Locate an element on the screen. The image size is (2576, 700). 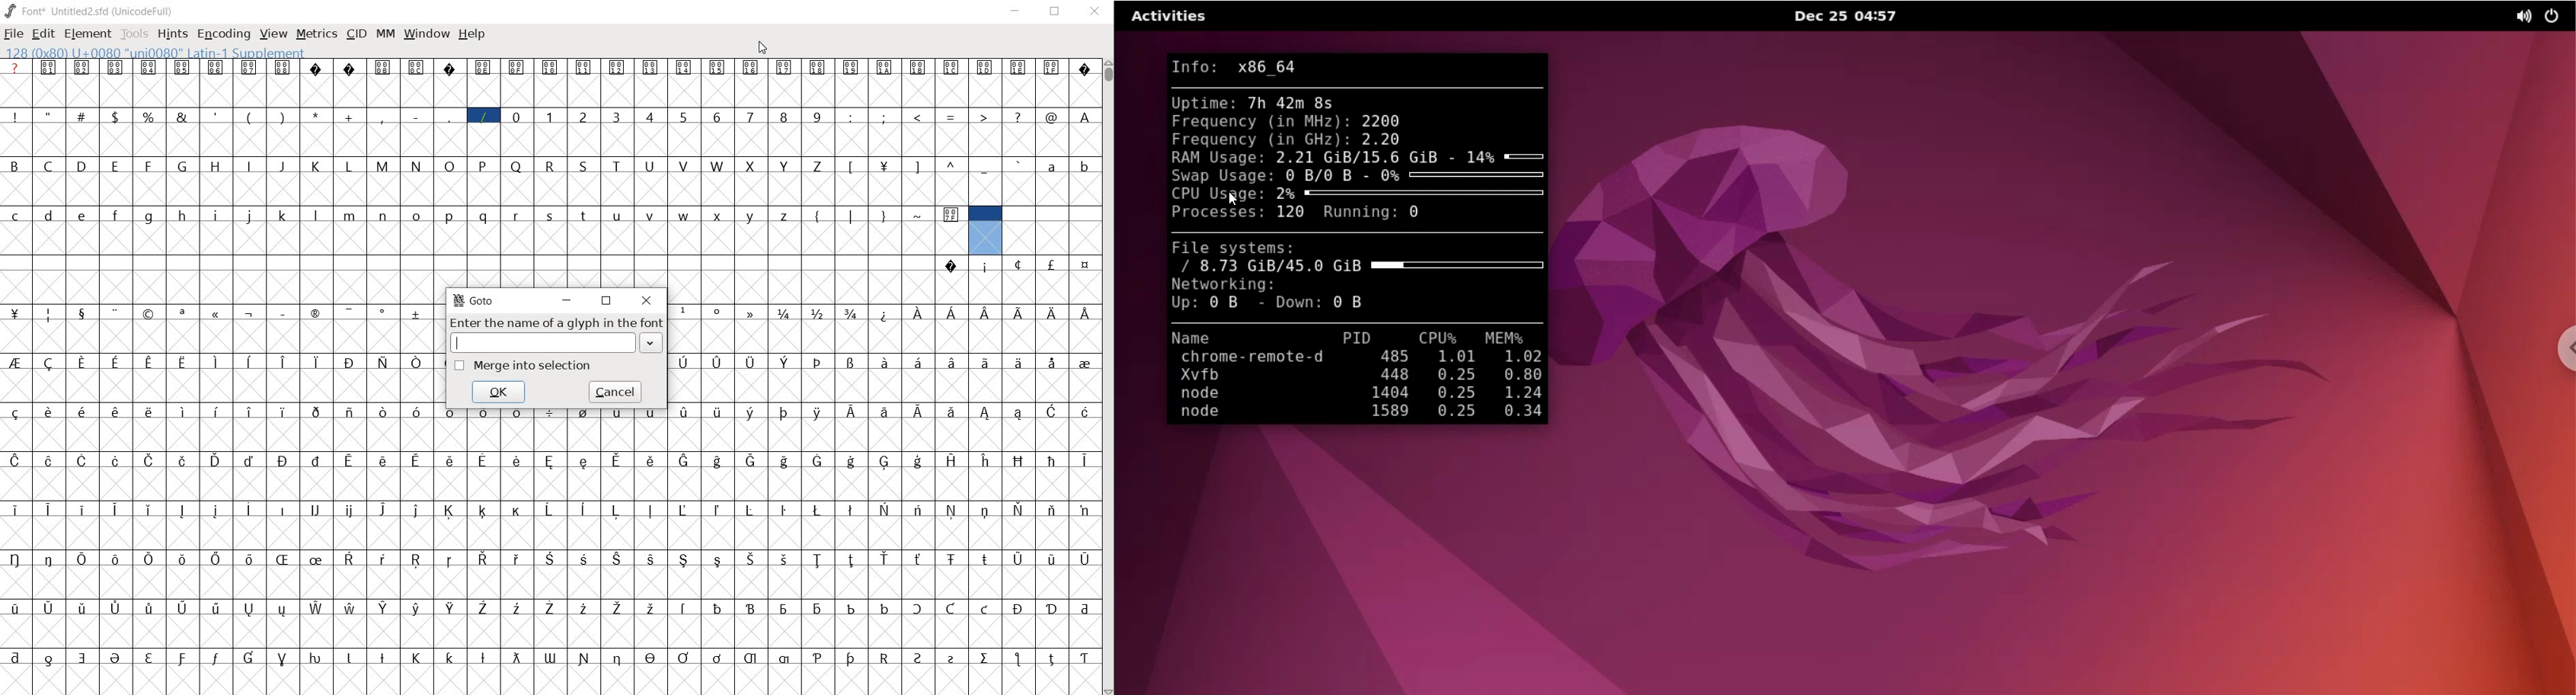
Symbol is located at coordinates (281, 509).